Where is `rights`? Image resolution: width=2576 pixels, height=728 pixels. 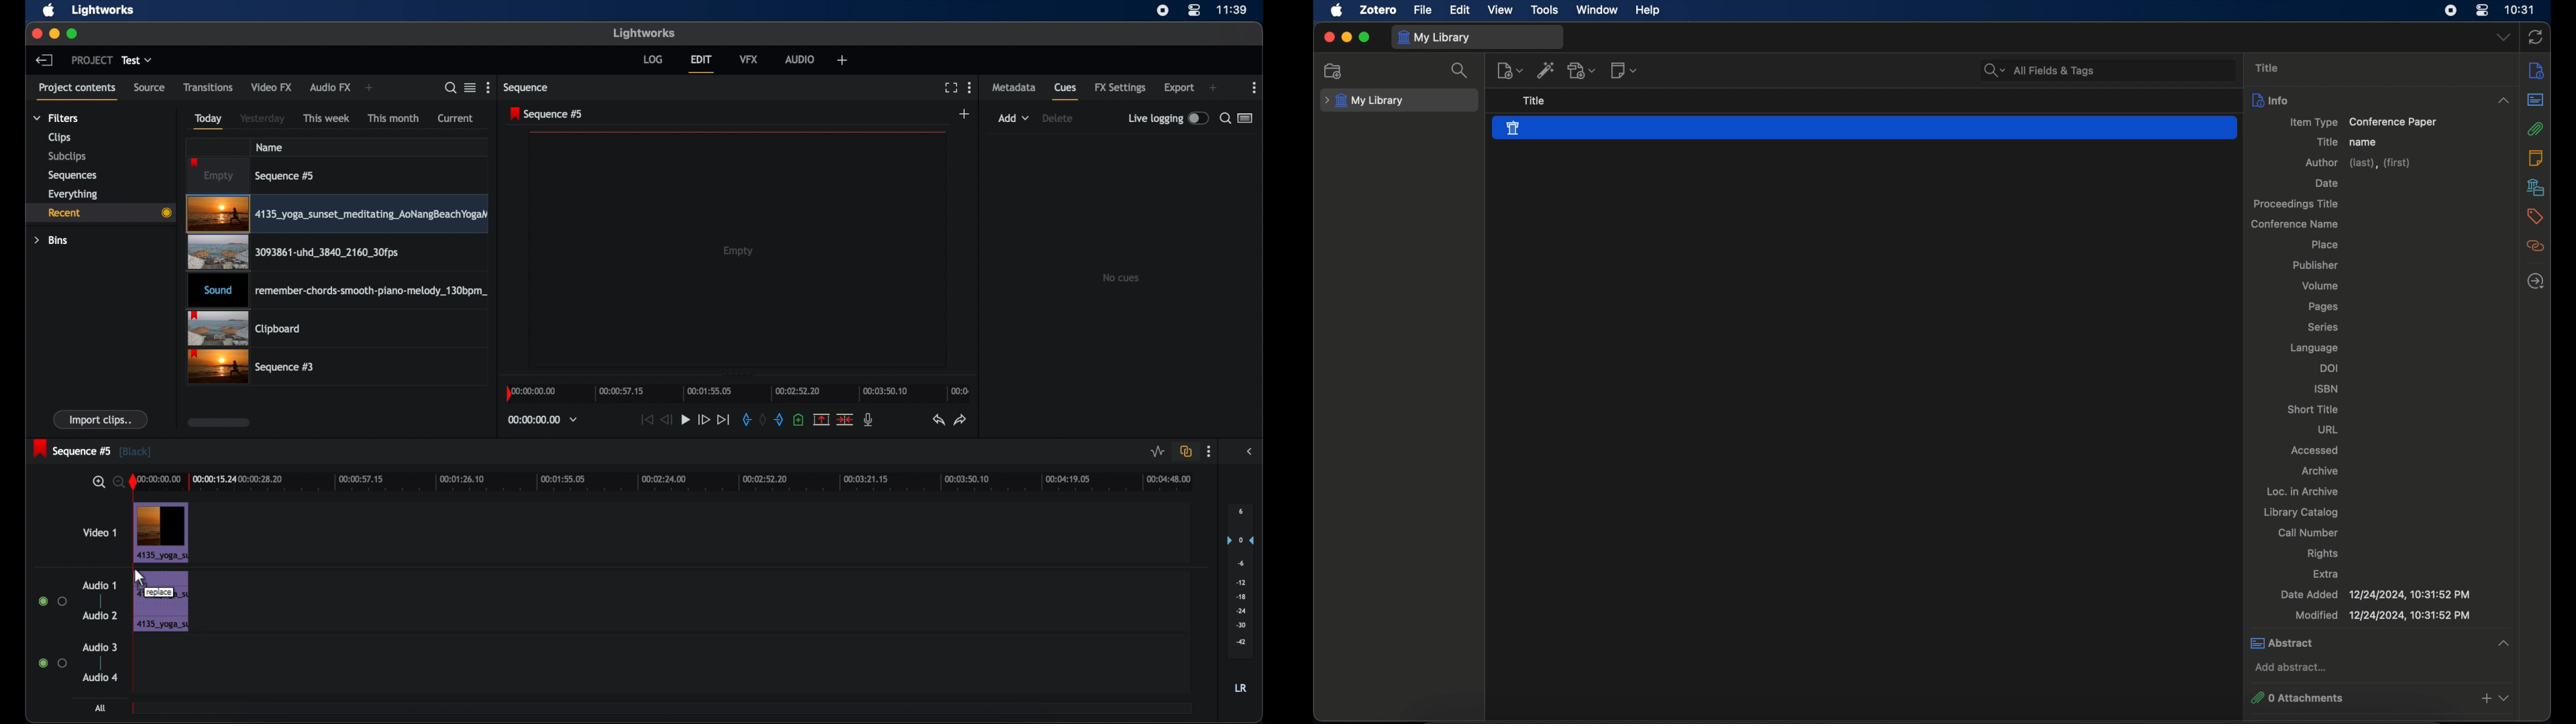
rights is located at coordinates (2323, 554).